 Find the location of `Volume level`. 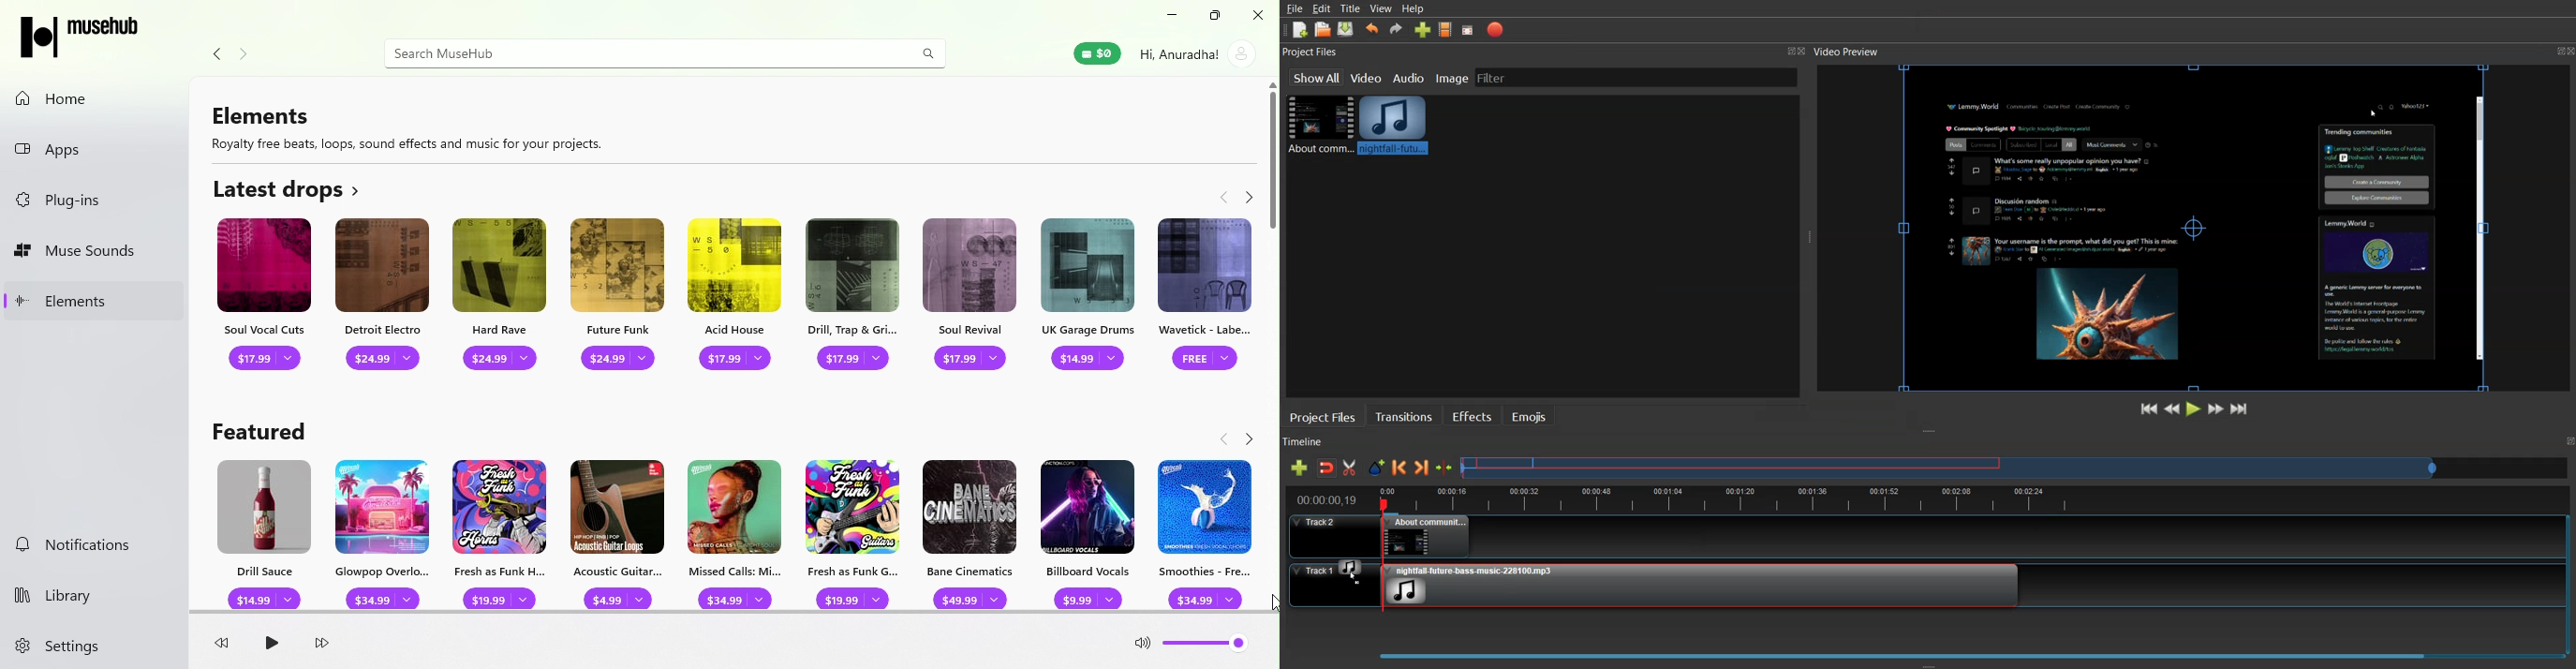

Volume level is located at coordinates (1207, 647).